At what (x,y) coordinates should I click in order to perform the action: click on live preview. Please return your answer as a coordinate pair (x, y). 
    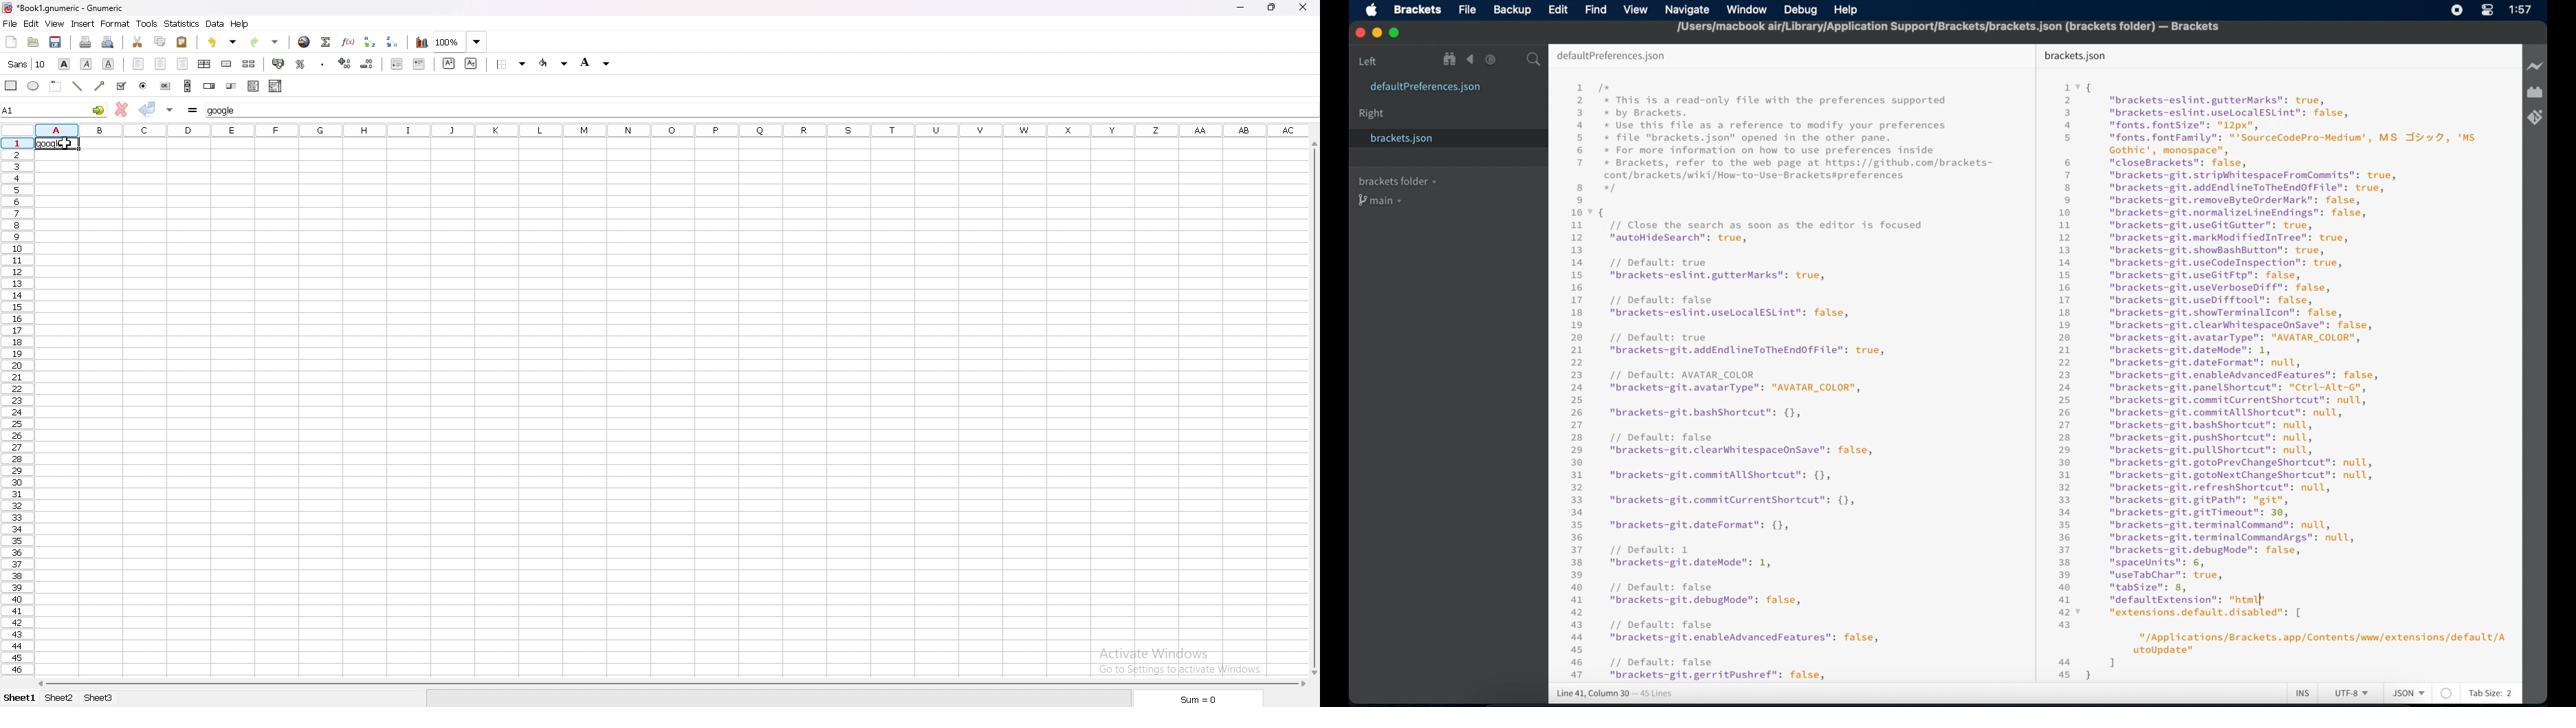
    Looking at the image, I should click on (2535, 66).